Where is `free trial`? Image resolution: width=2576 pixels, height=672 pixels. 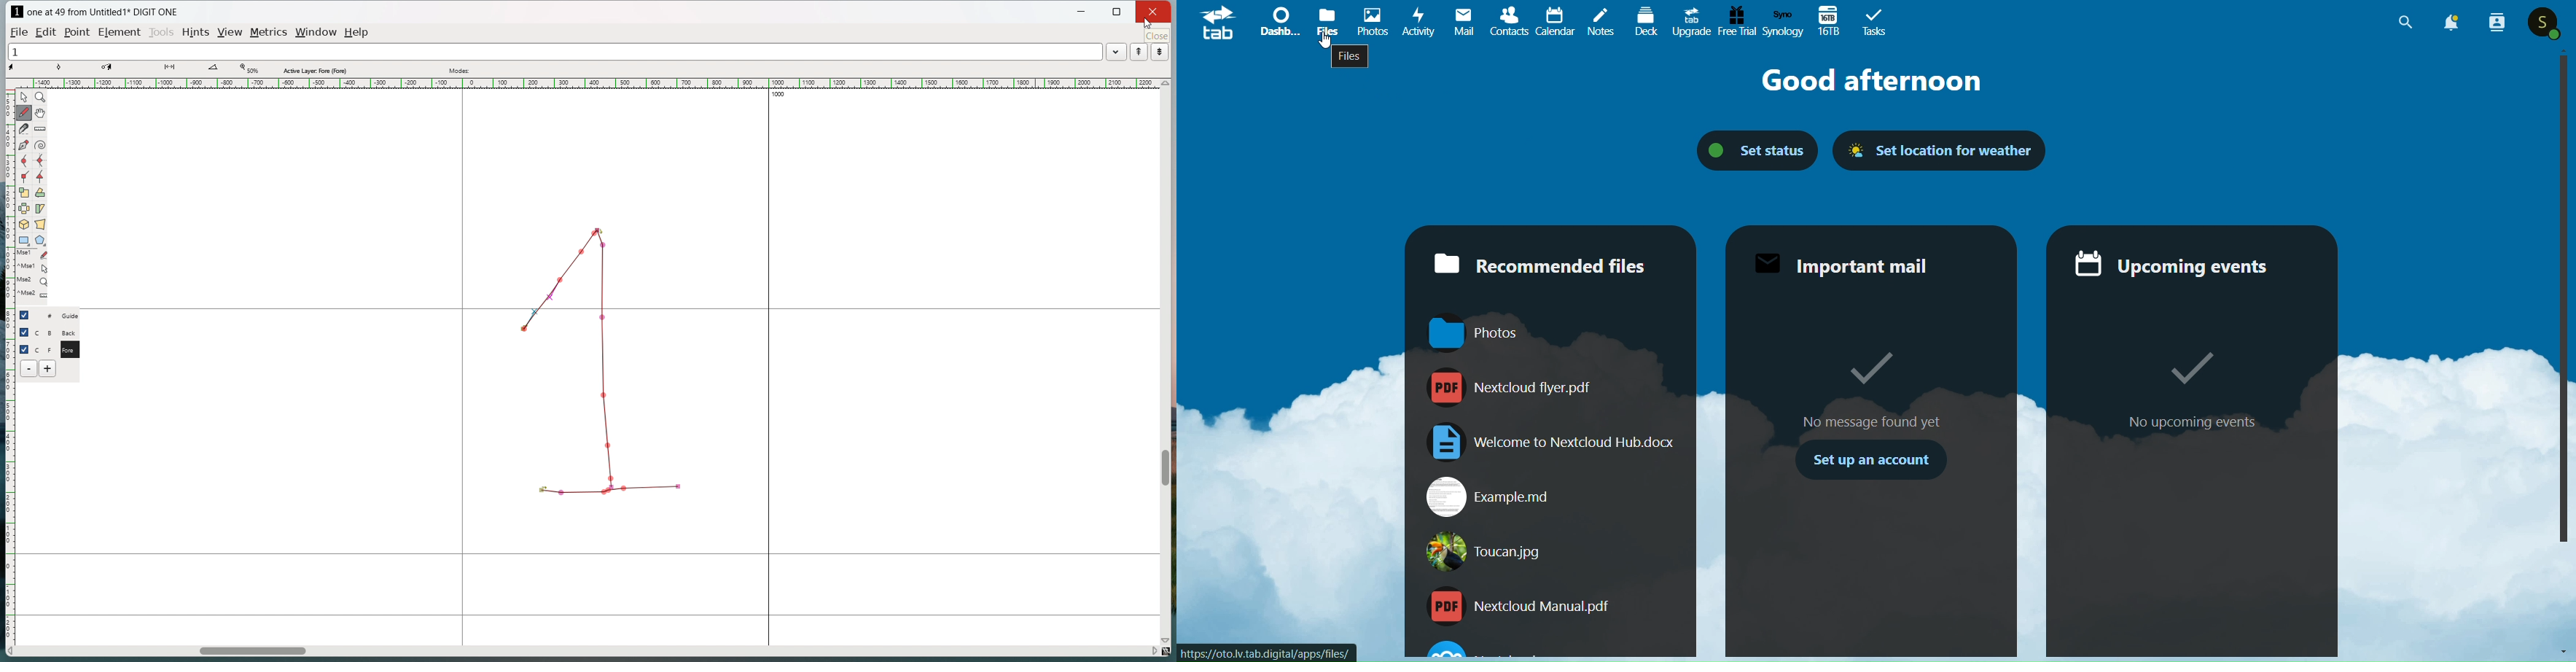 free trial is located at coordinates (1737, 23).